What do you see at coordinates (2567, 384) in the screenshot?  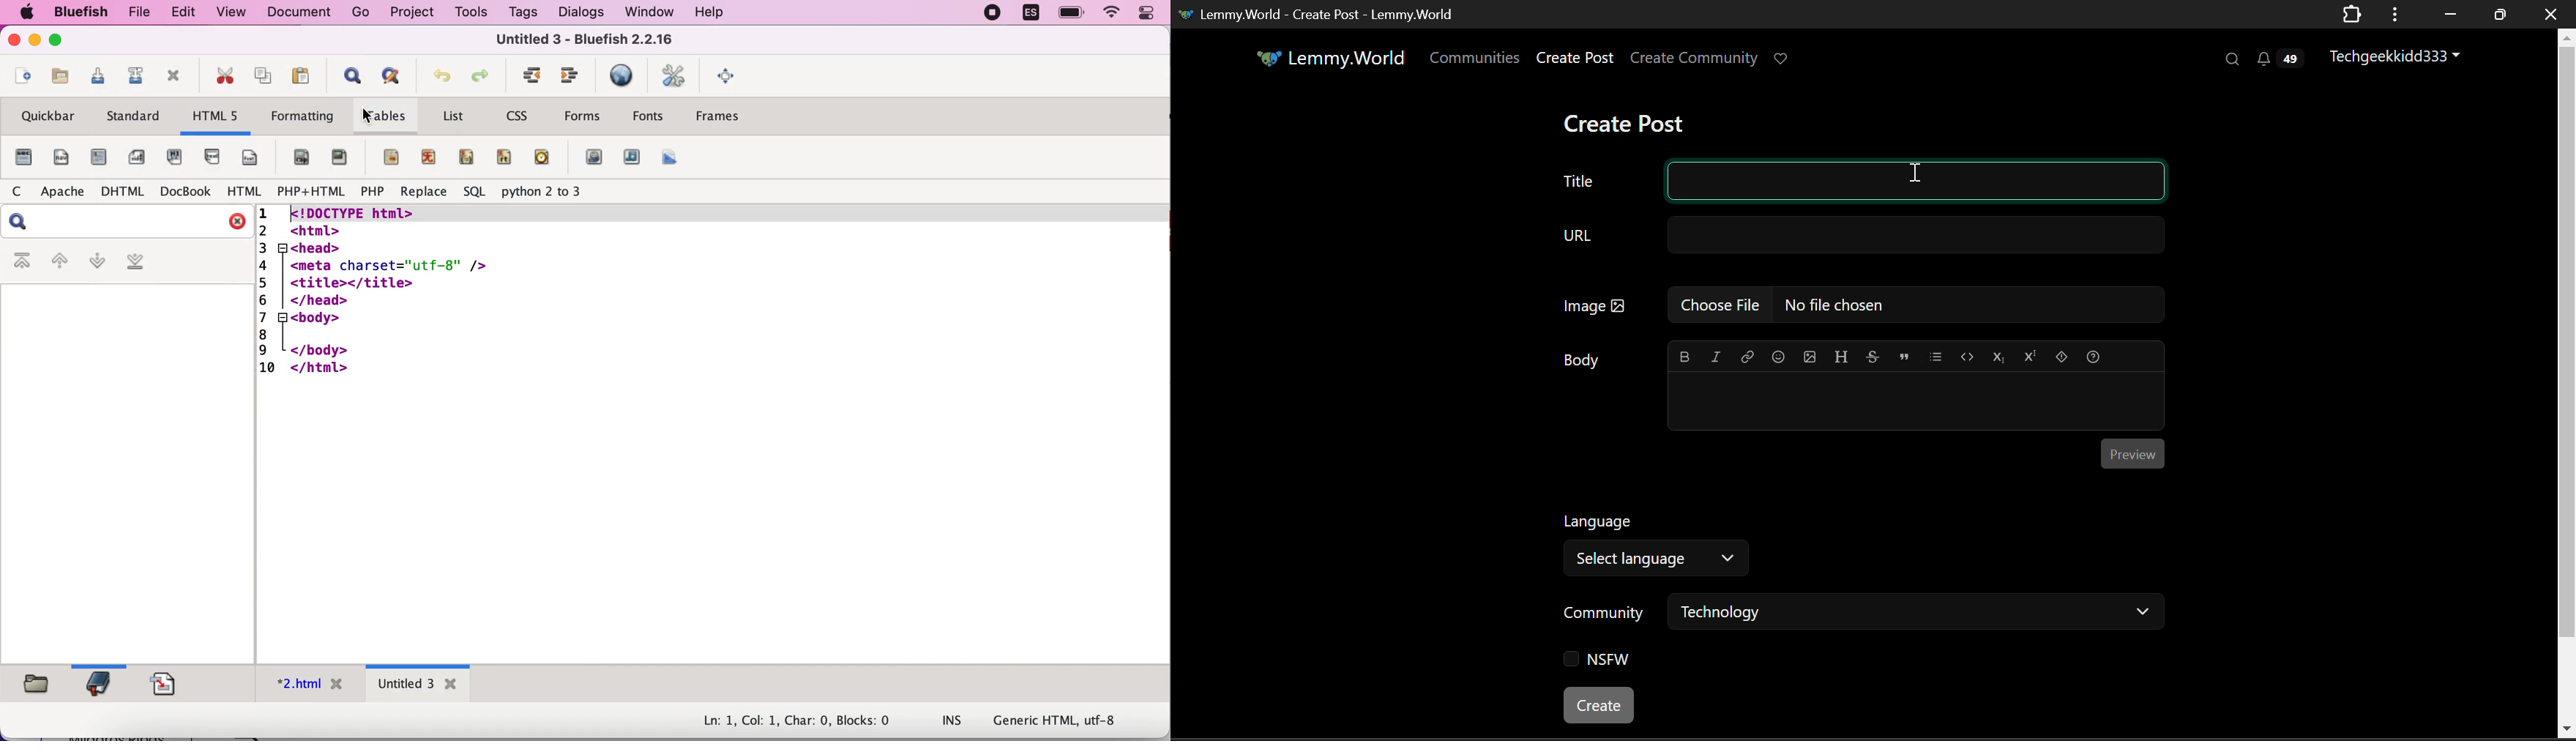 I see `Vertical Scroll Bar` at bounding box center [2567, 384].